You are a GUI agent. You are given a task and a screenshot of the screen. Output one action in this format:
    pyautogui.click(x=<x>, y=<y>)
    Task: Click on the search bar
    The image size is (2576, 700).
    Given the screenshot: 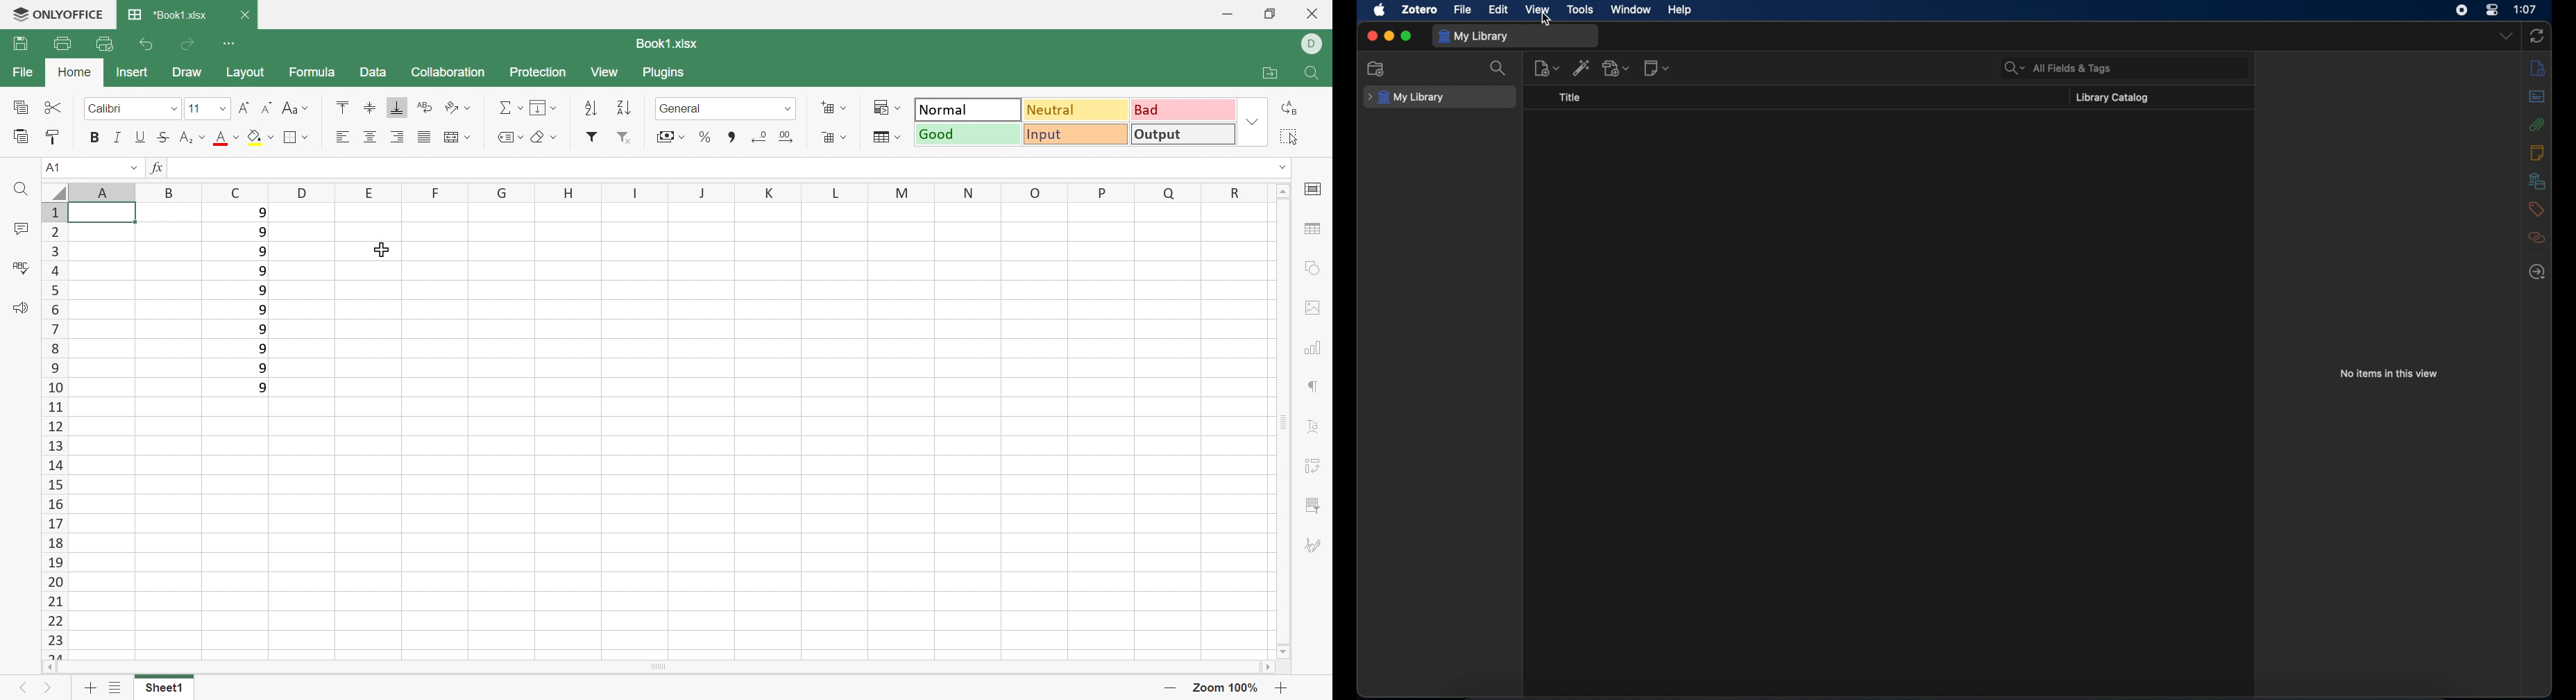 What is the action you would take?
    pyautogui.click(x=2058, y=68)
    